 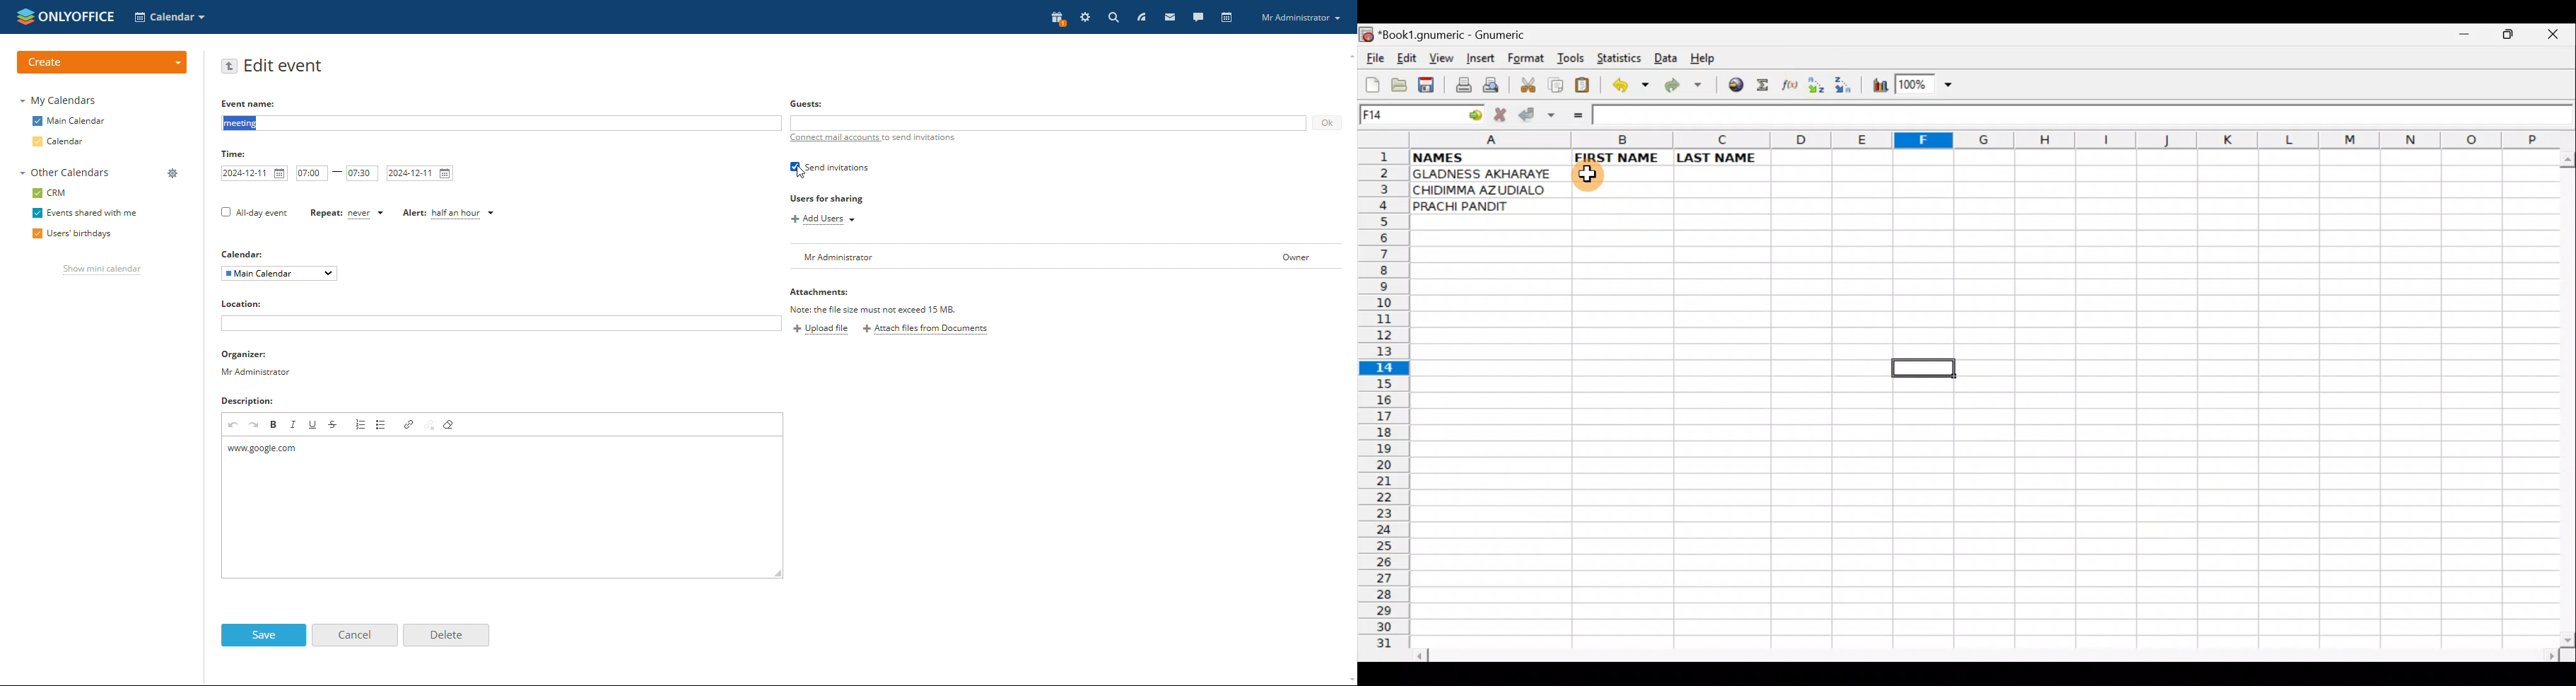 What do you see at coordinates (254, 173) in the screenshot?
I see `start time` at bounding box center [254, 173].